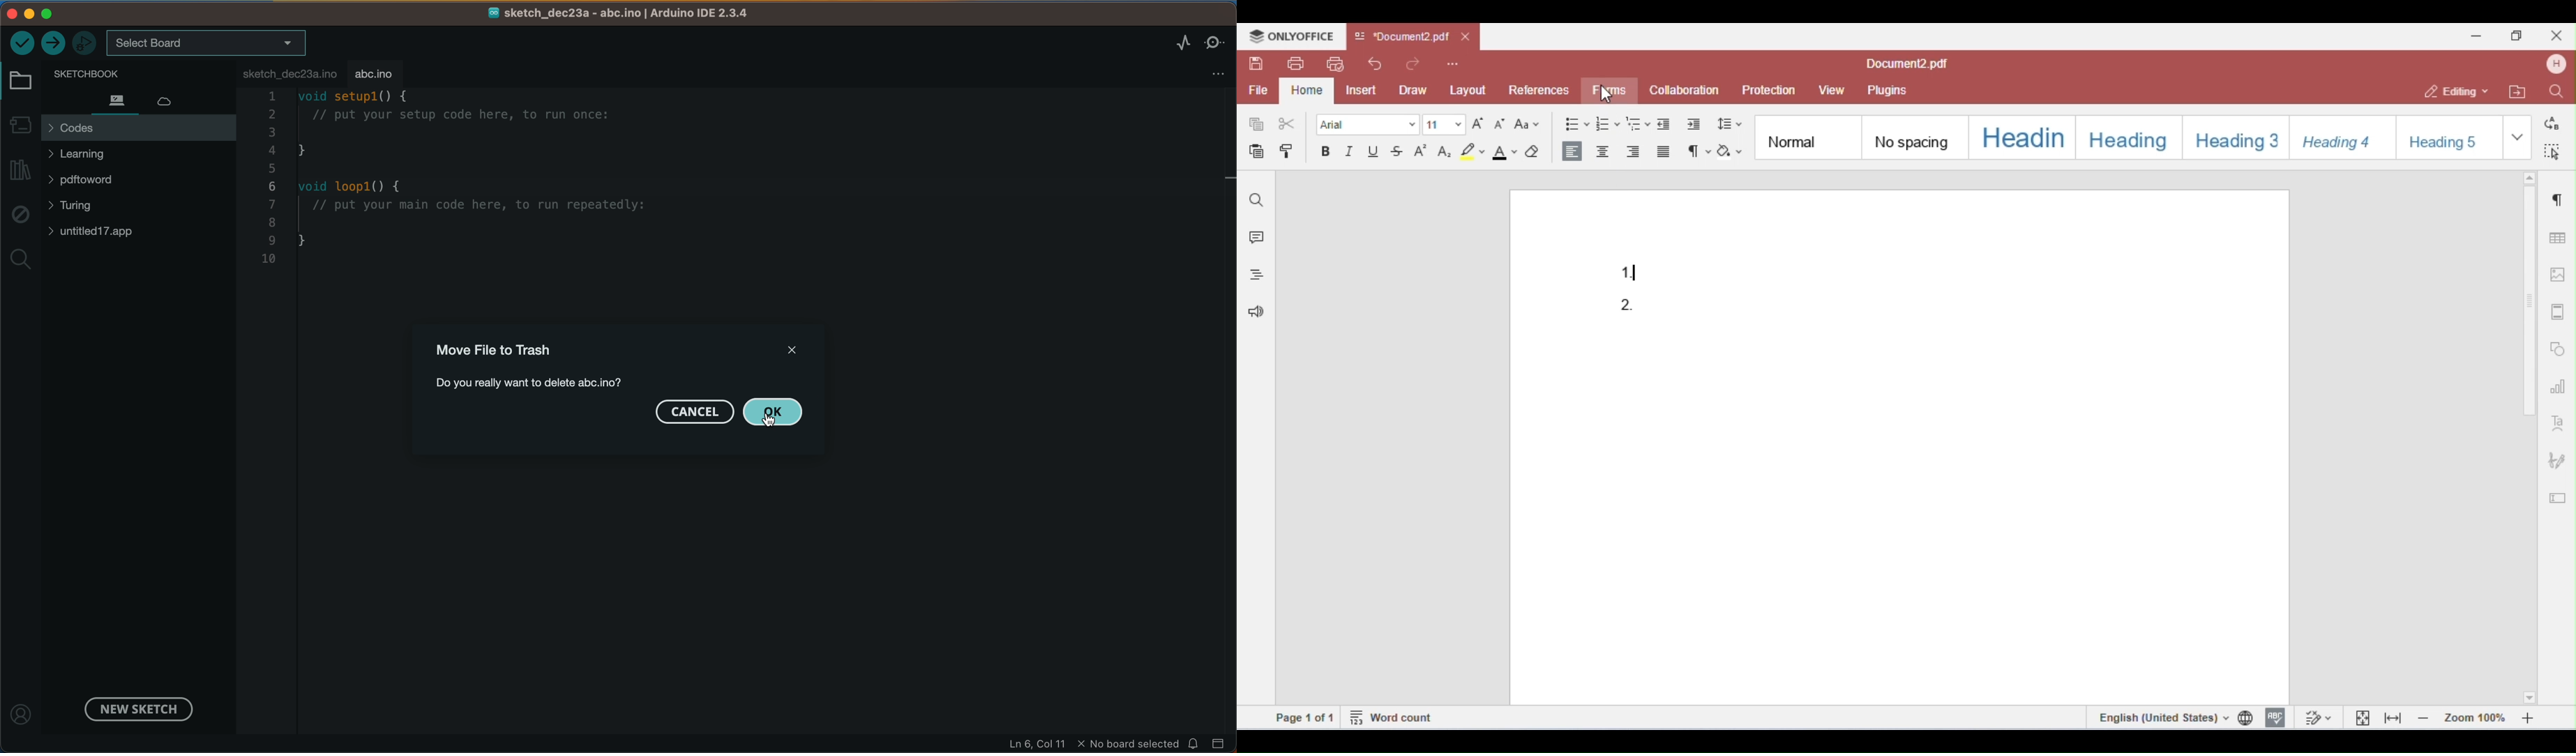  Describe the element at coordinates (24, 43) in the screenshot. I see `verify` at that location.